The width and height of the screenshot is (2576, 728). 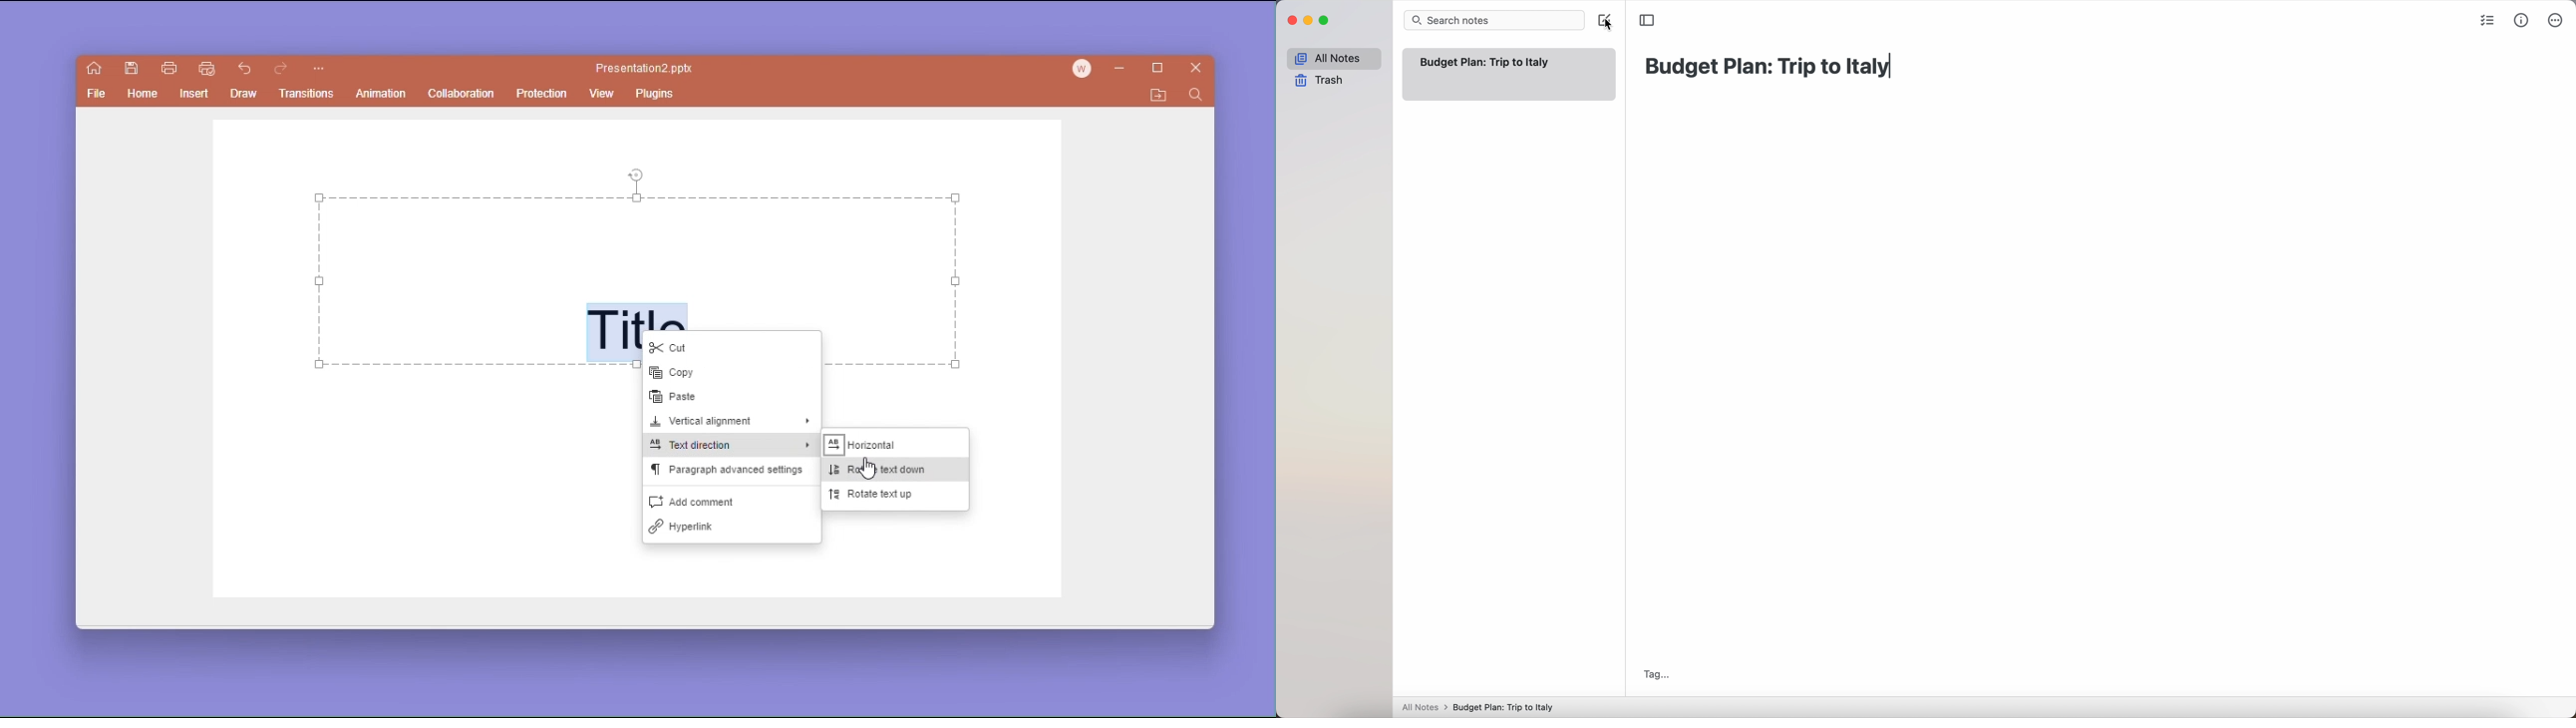 I want to click on go forward, so click(x=281, y=70).